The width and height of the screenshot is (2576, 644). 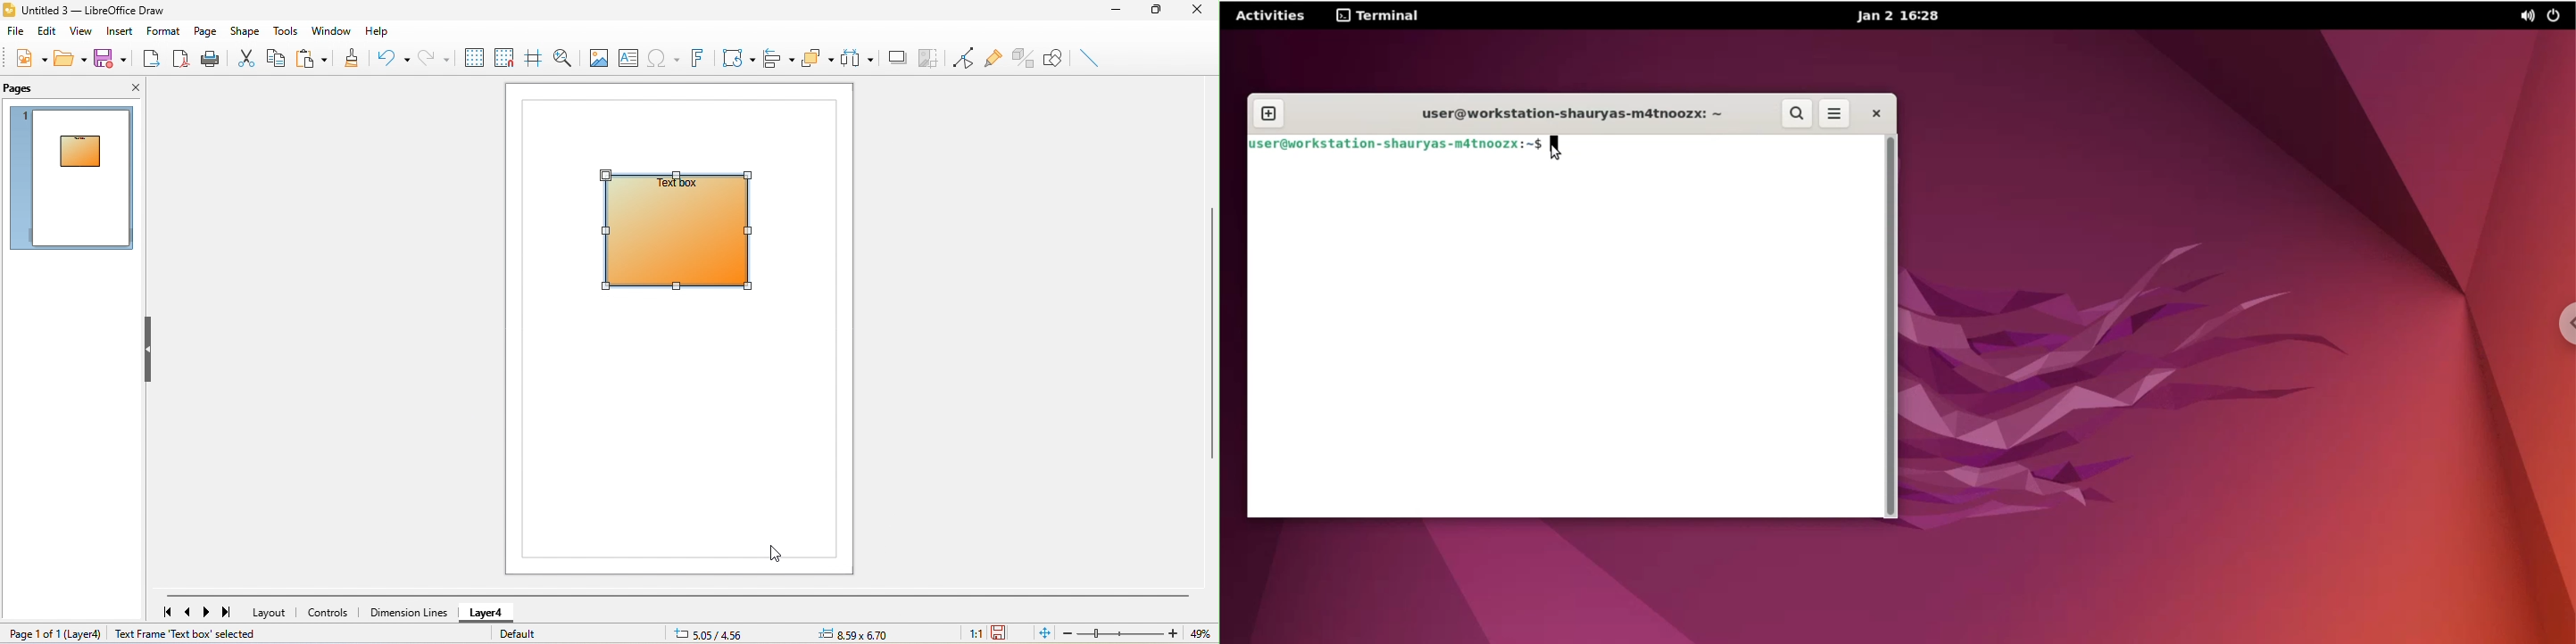 I want to click on insert, so click(x=118, y=32).